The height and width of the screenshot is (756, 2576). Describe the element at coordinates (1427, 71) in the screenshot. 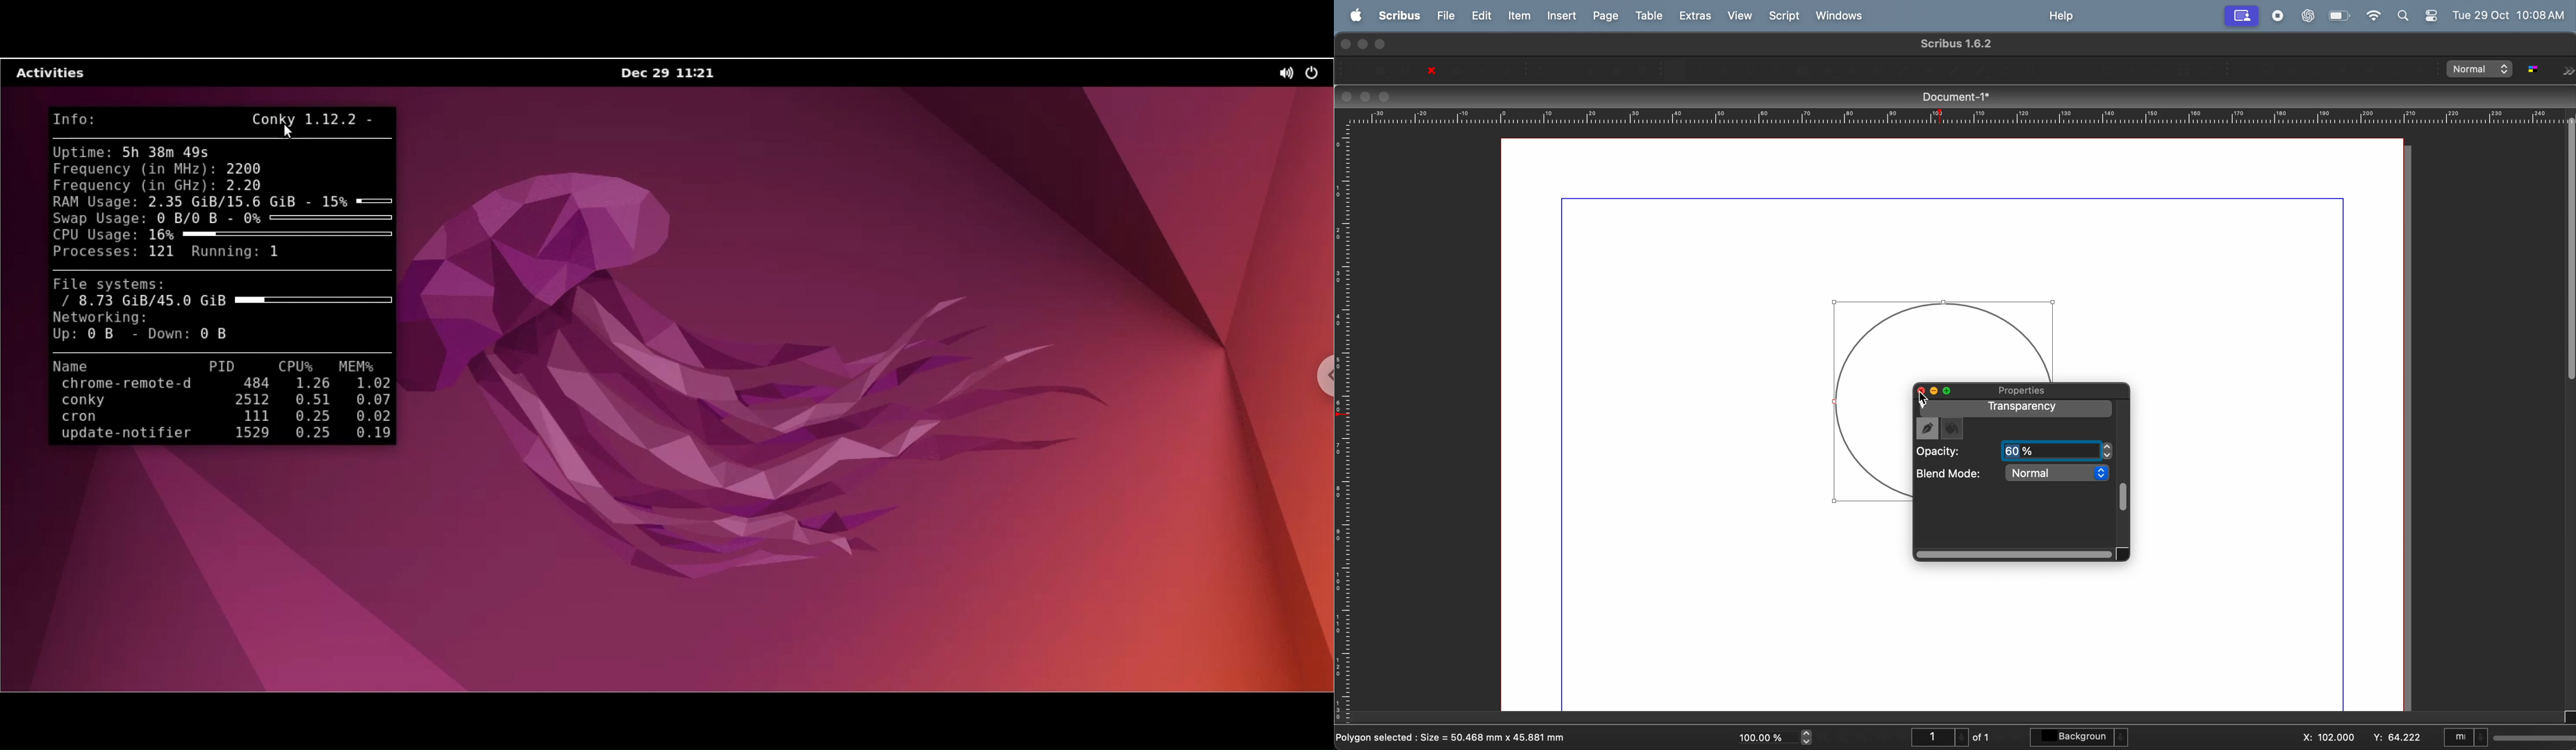

I see `close` at that location.